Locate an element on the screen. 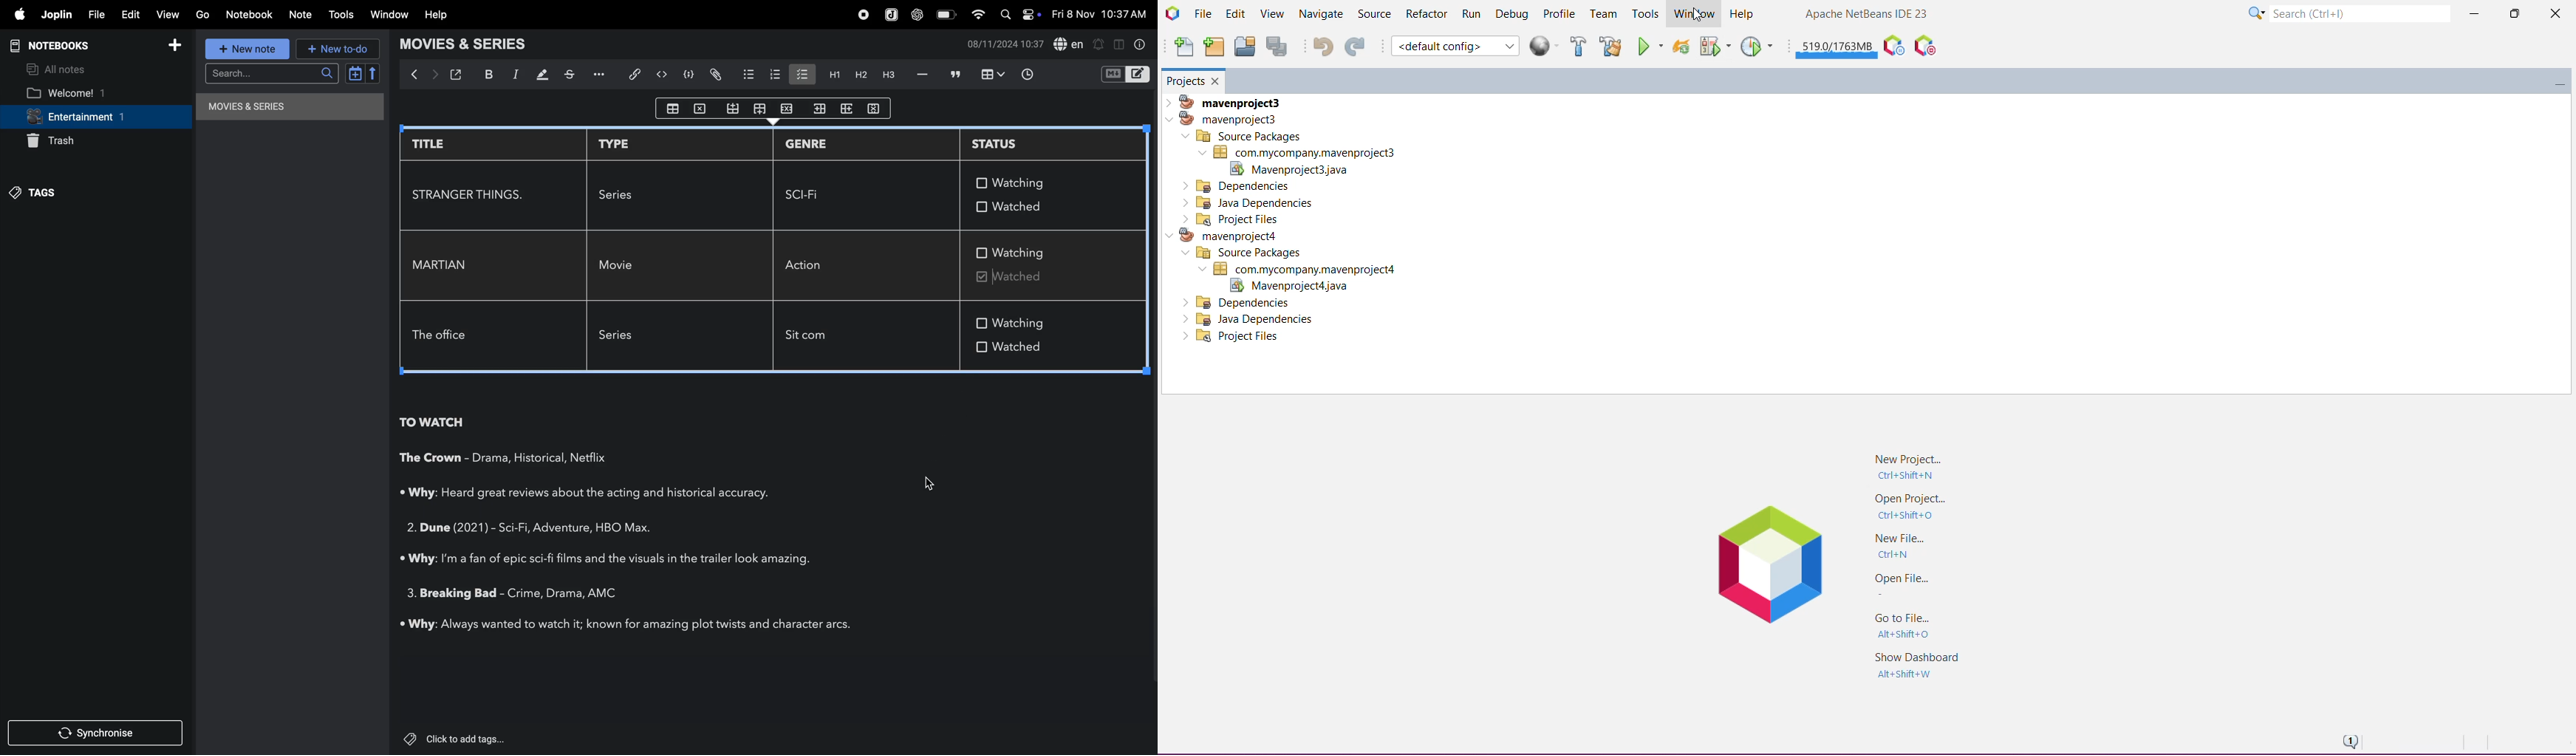  add is located at coordinates (178, 45).